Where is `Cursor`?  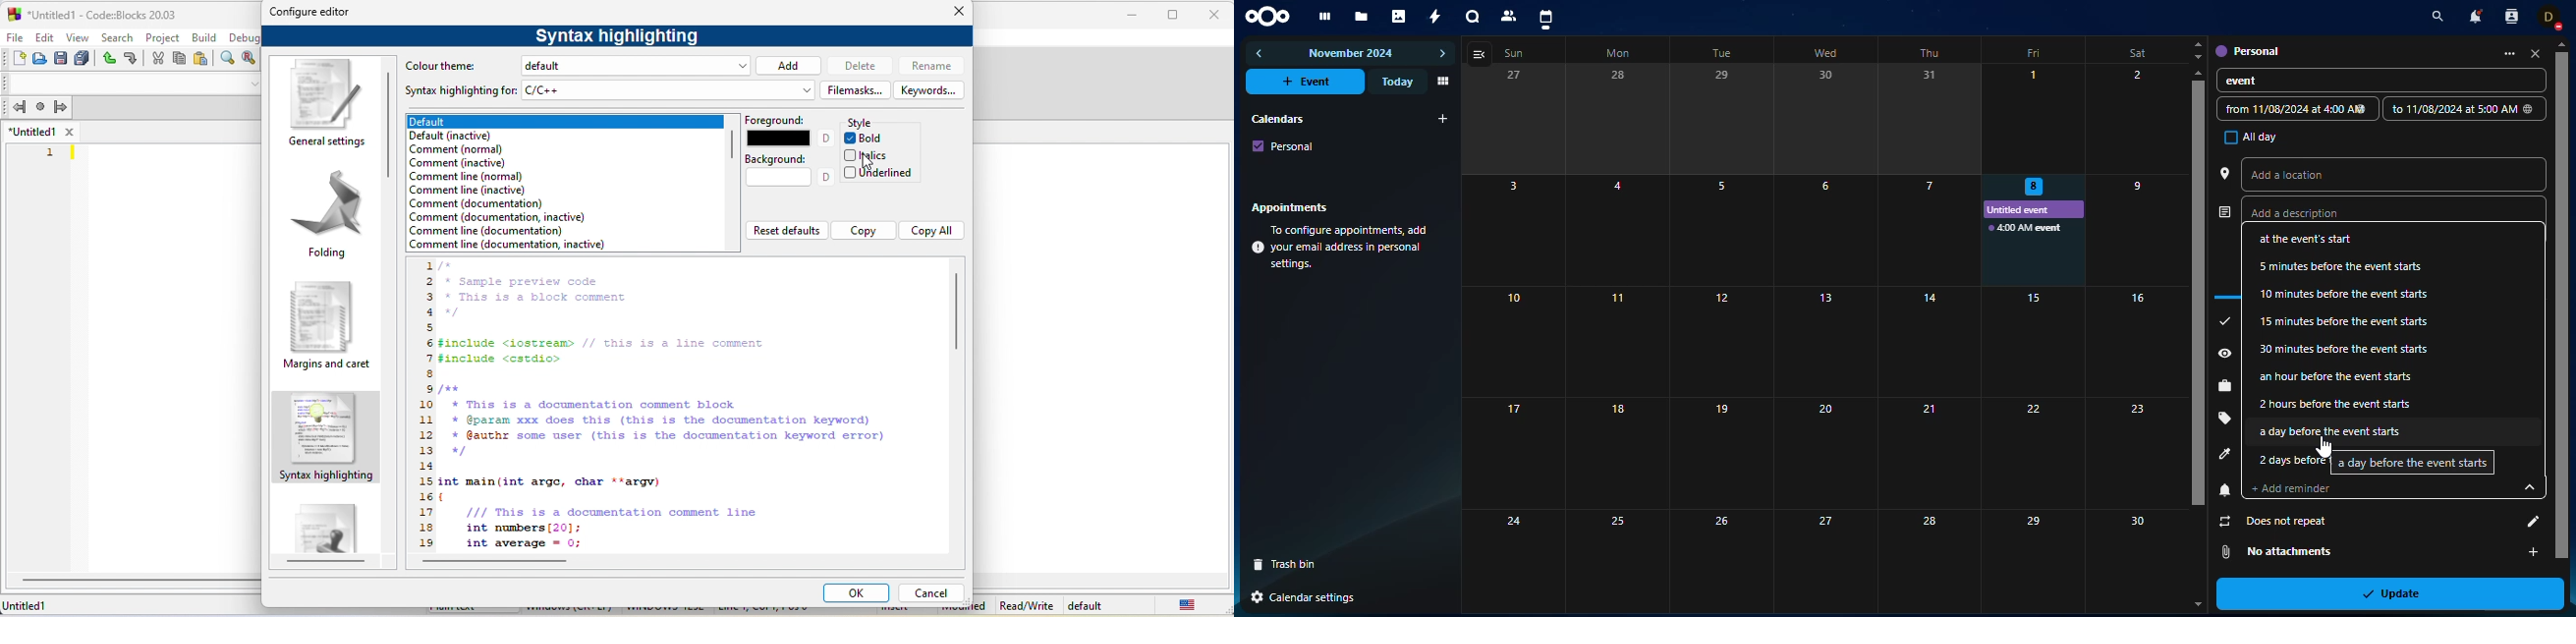
Cursor is located at coordinates (2323, 447).